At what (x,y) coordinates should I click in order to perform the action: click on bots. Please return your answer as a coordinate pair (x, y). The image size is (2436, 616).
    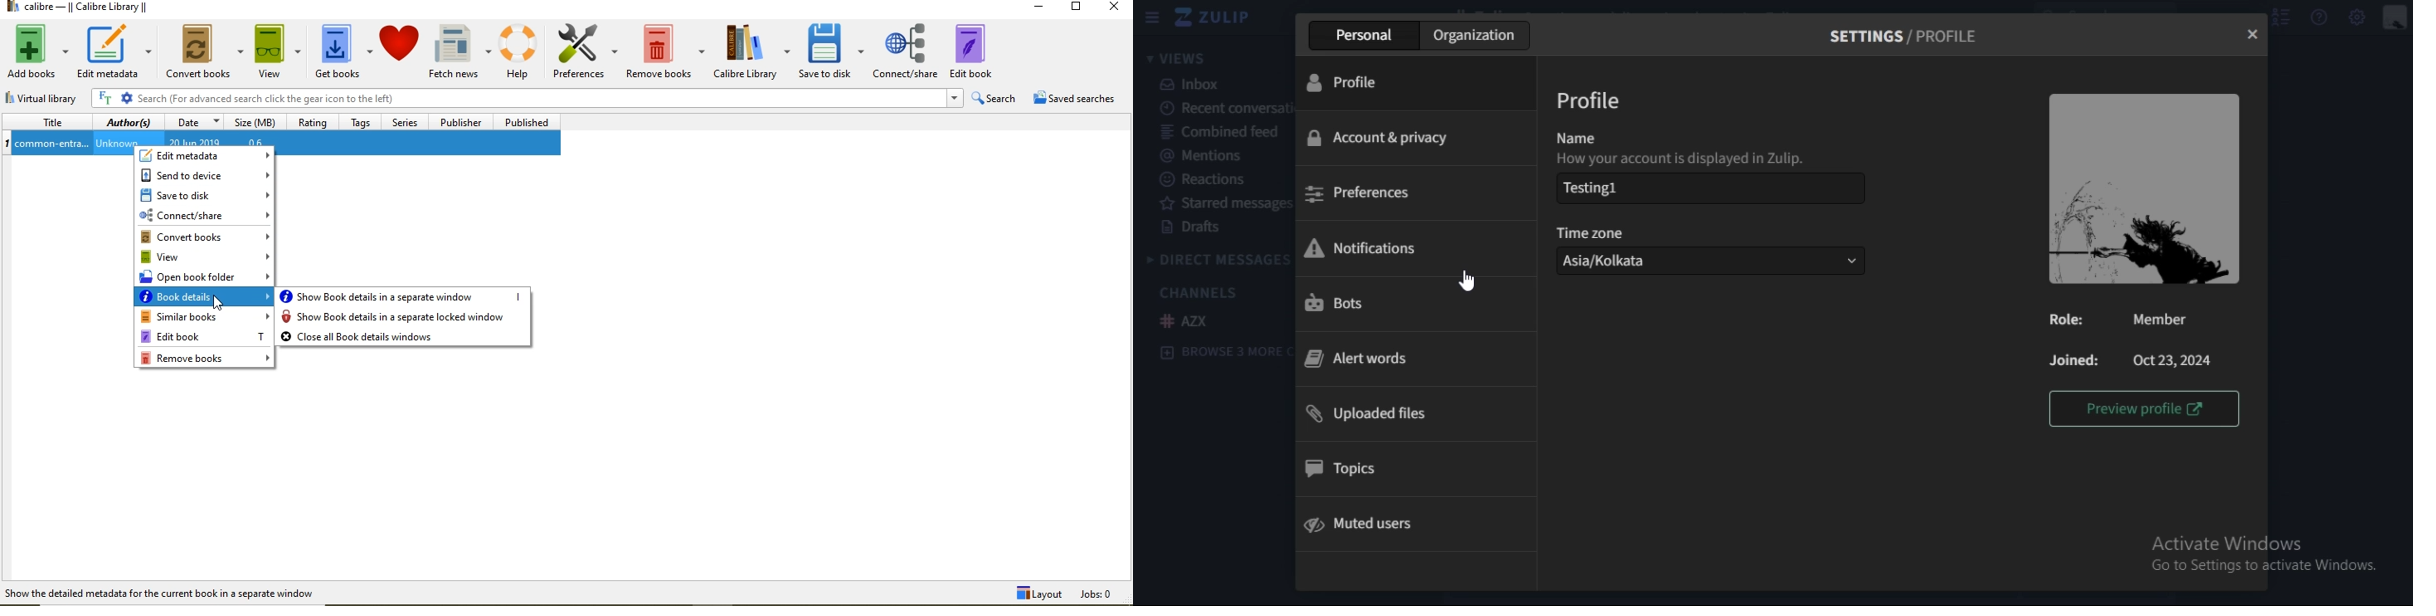
    Looking at the image, I should click on (1339, 303).